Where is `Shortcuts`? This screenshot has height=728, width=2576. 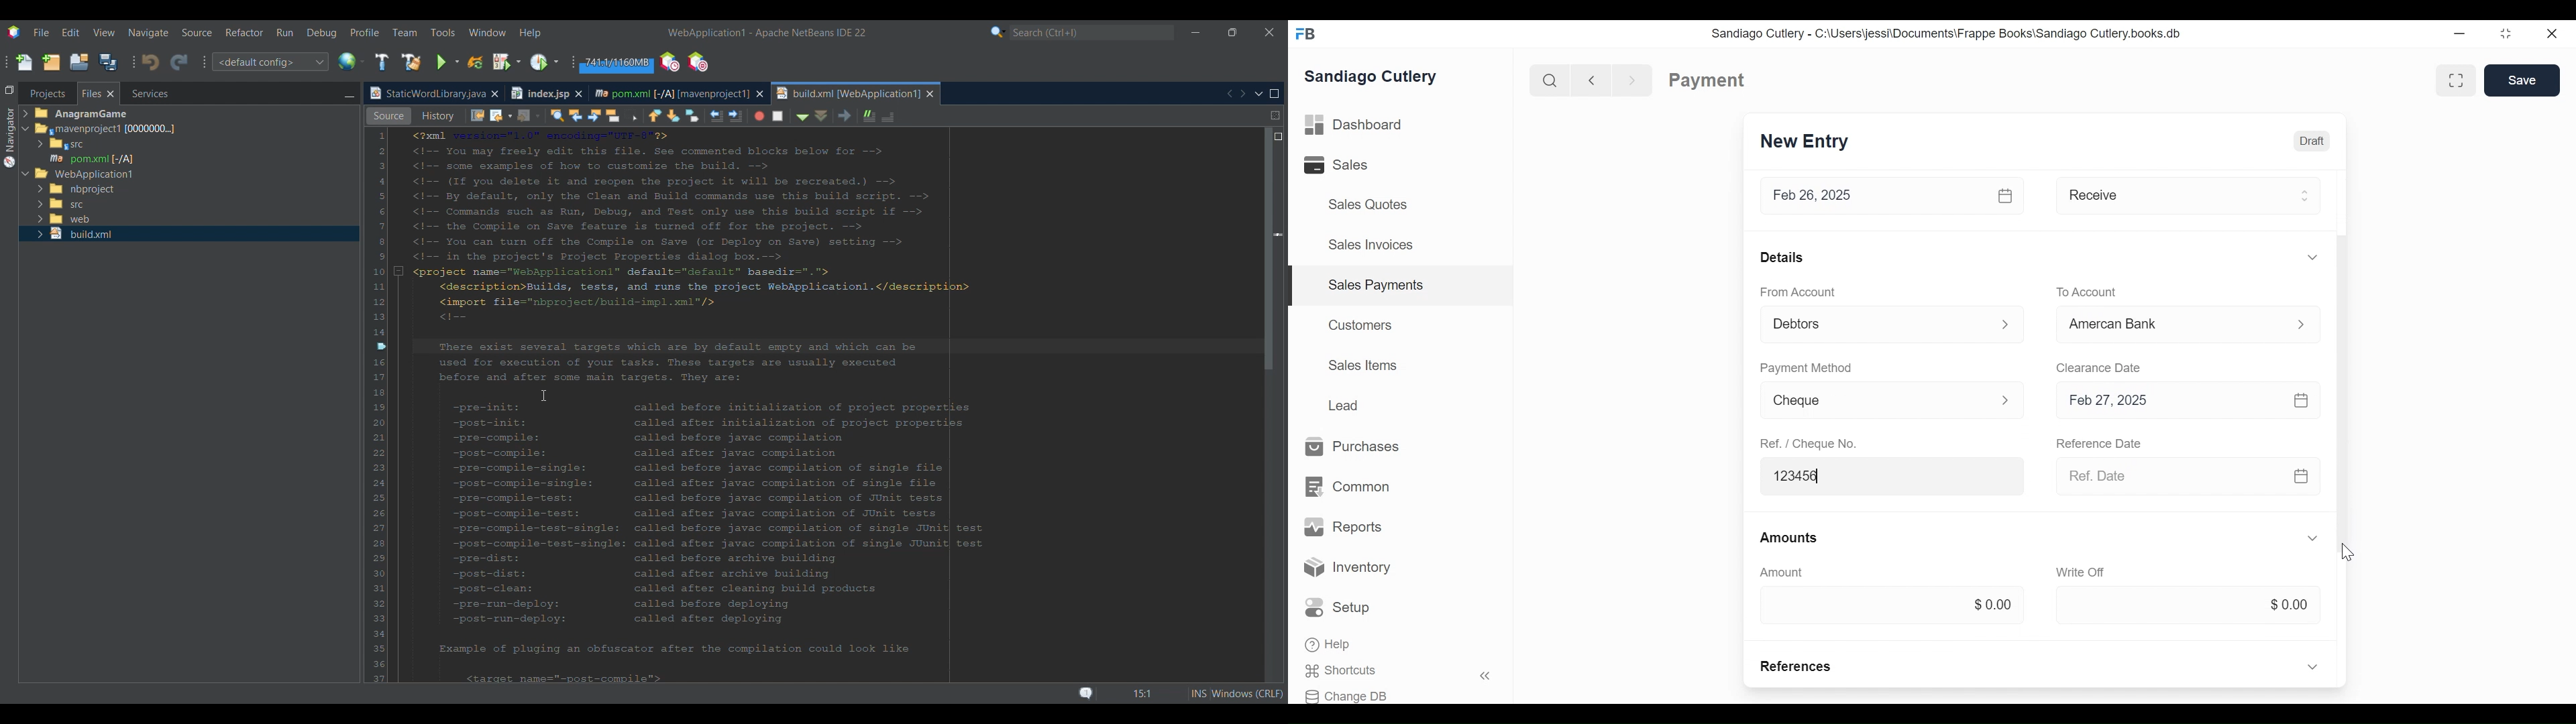 Shortcuts is located at coordinates (1349, 671).